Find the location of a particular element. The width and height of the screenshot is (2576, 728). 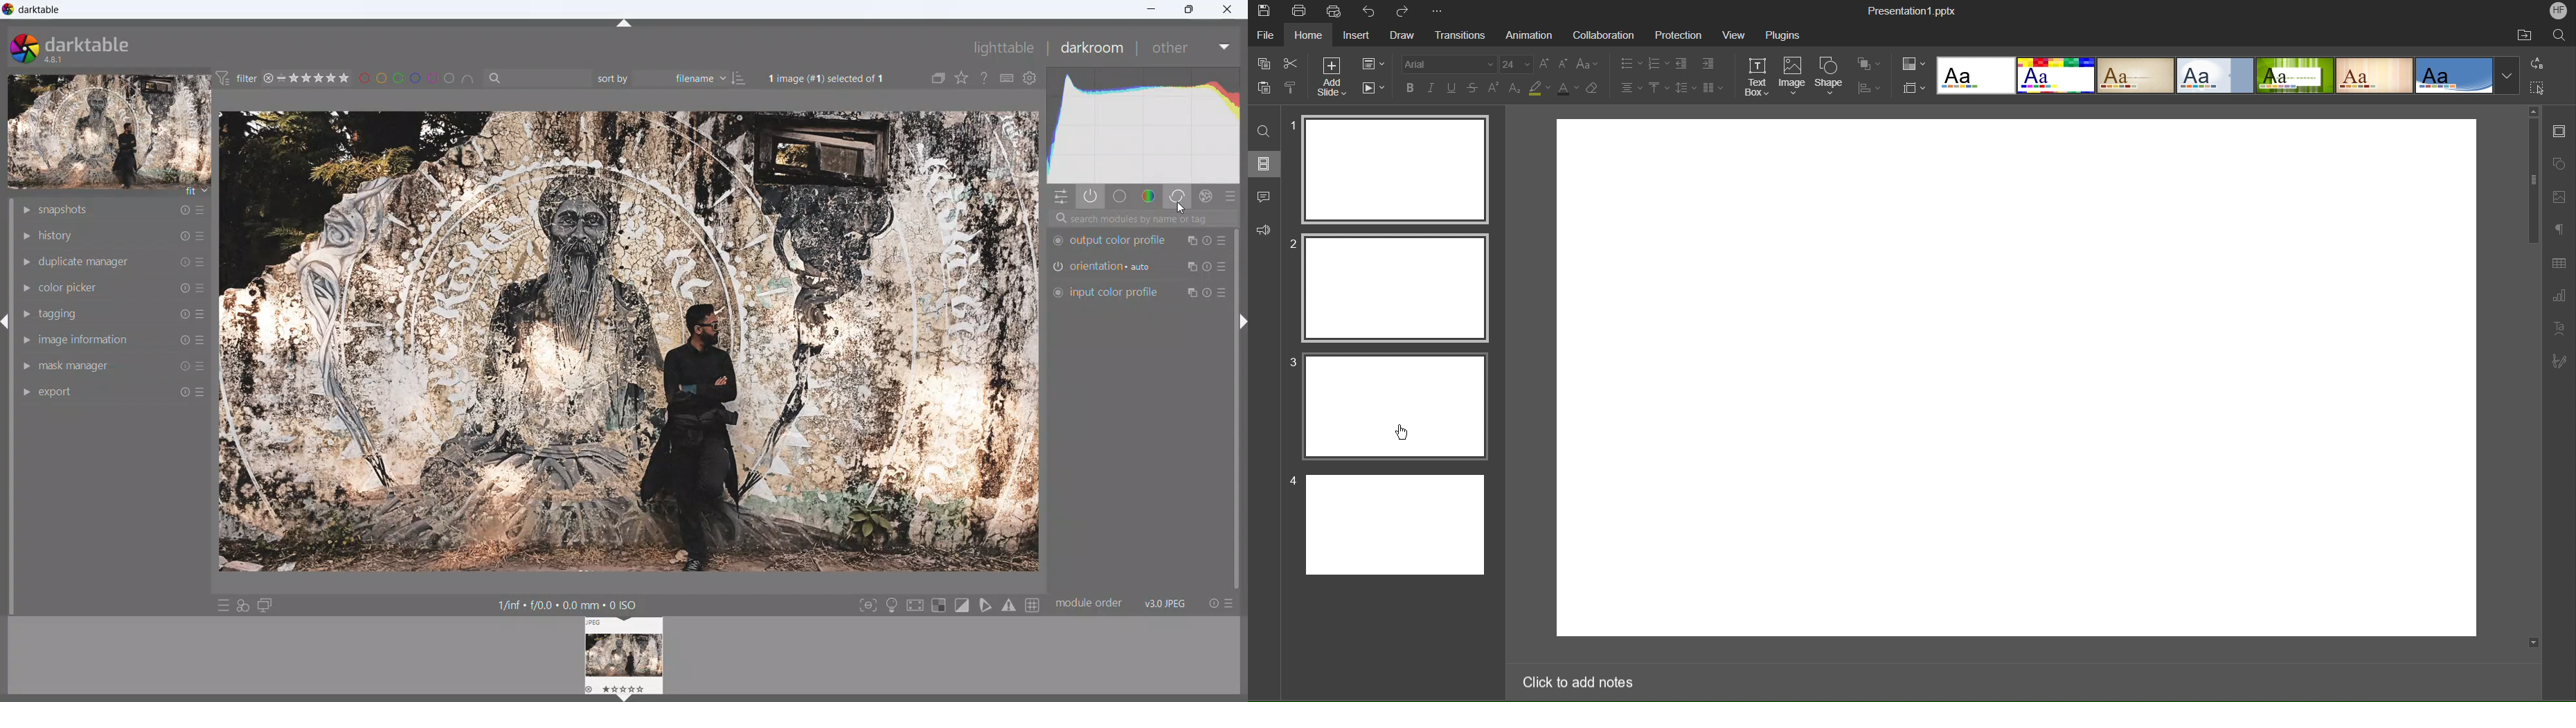

show module is located at coordinates (28, 262).